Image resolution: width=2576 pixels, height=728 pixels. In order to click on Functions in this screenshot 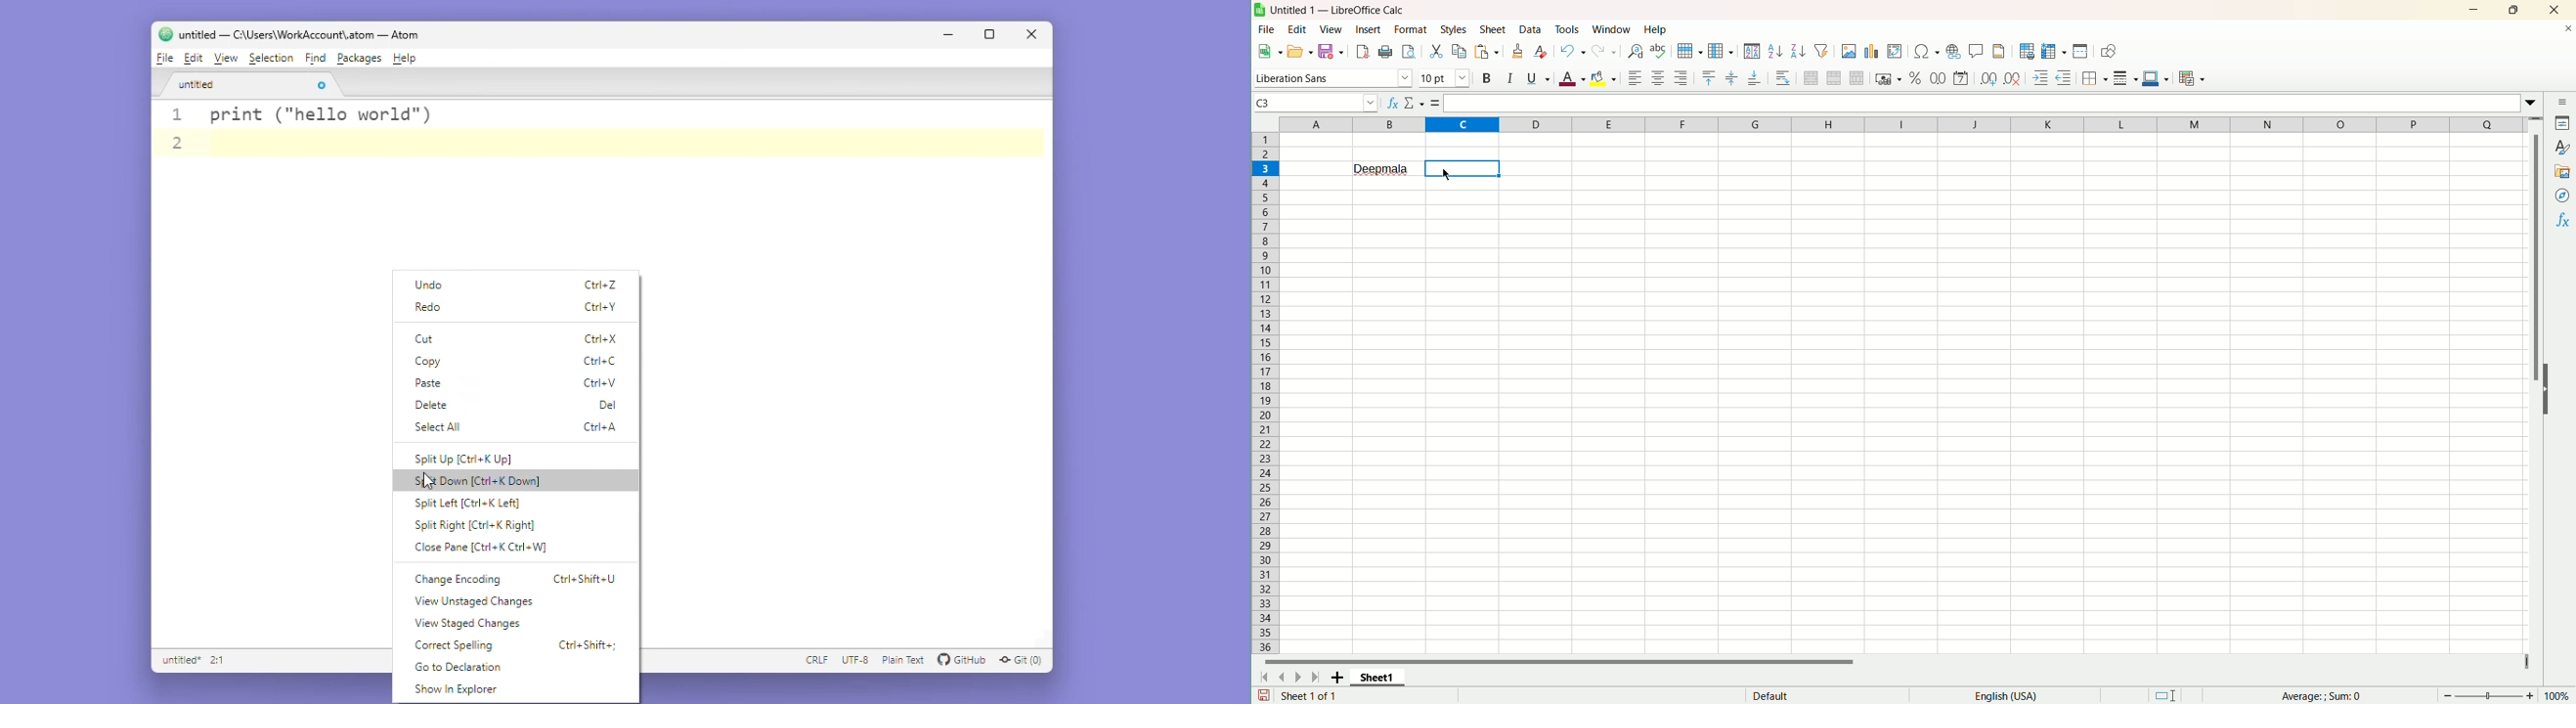, I will do `click(2561, 219)`.